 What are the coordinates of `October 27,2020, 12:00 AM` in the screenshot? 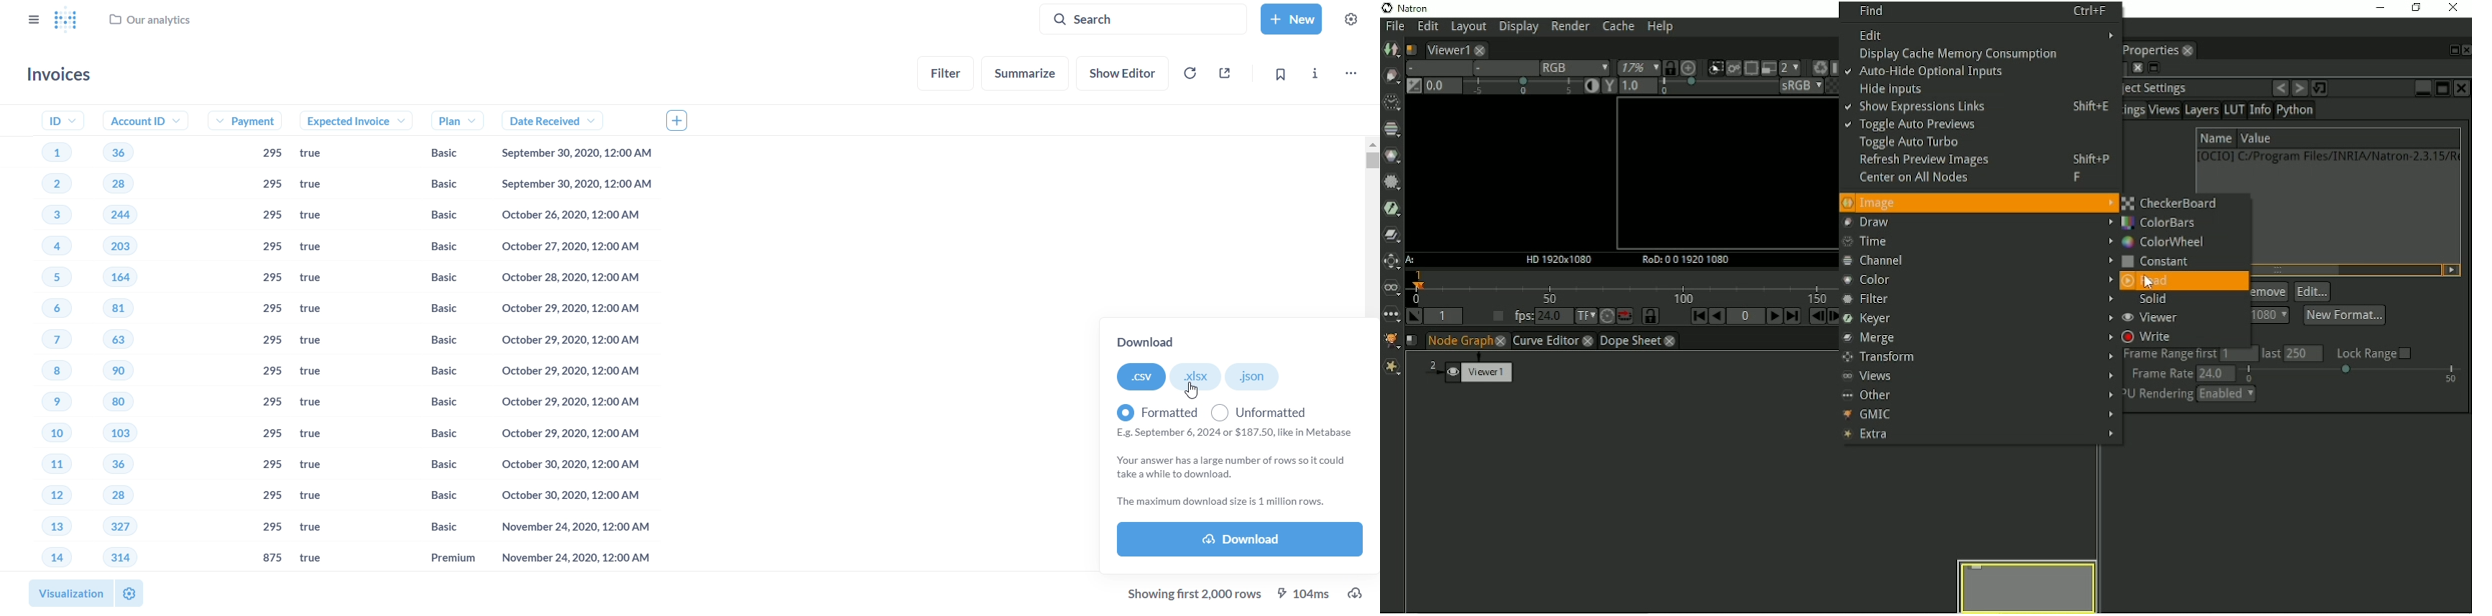 It's located at (574, 247).